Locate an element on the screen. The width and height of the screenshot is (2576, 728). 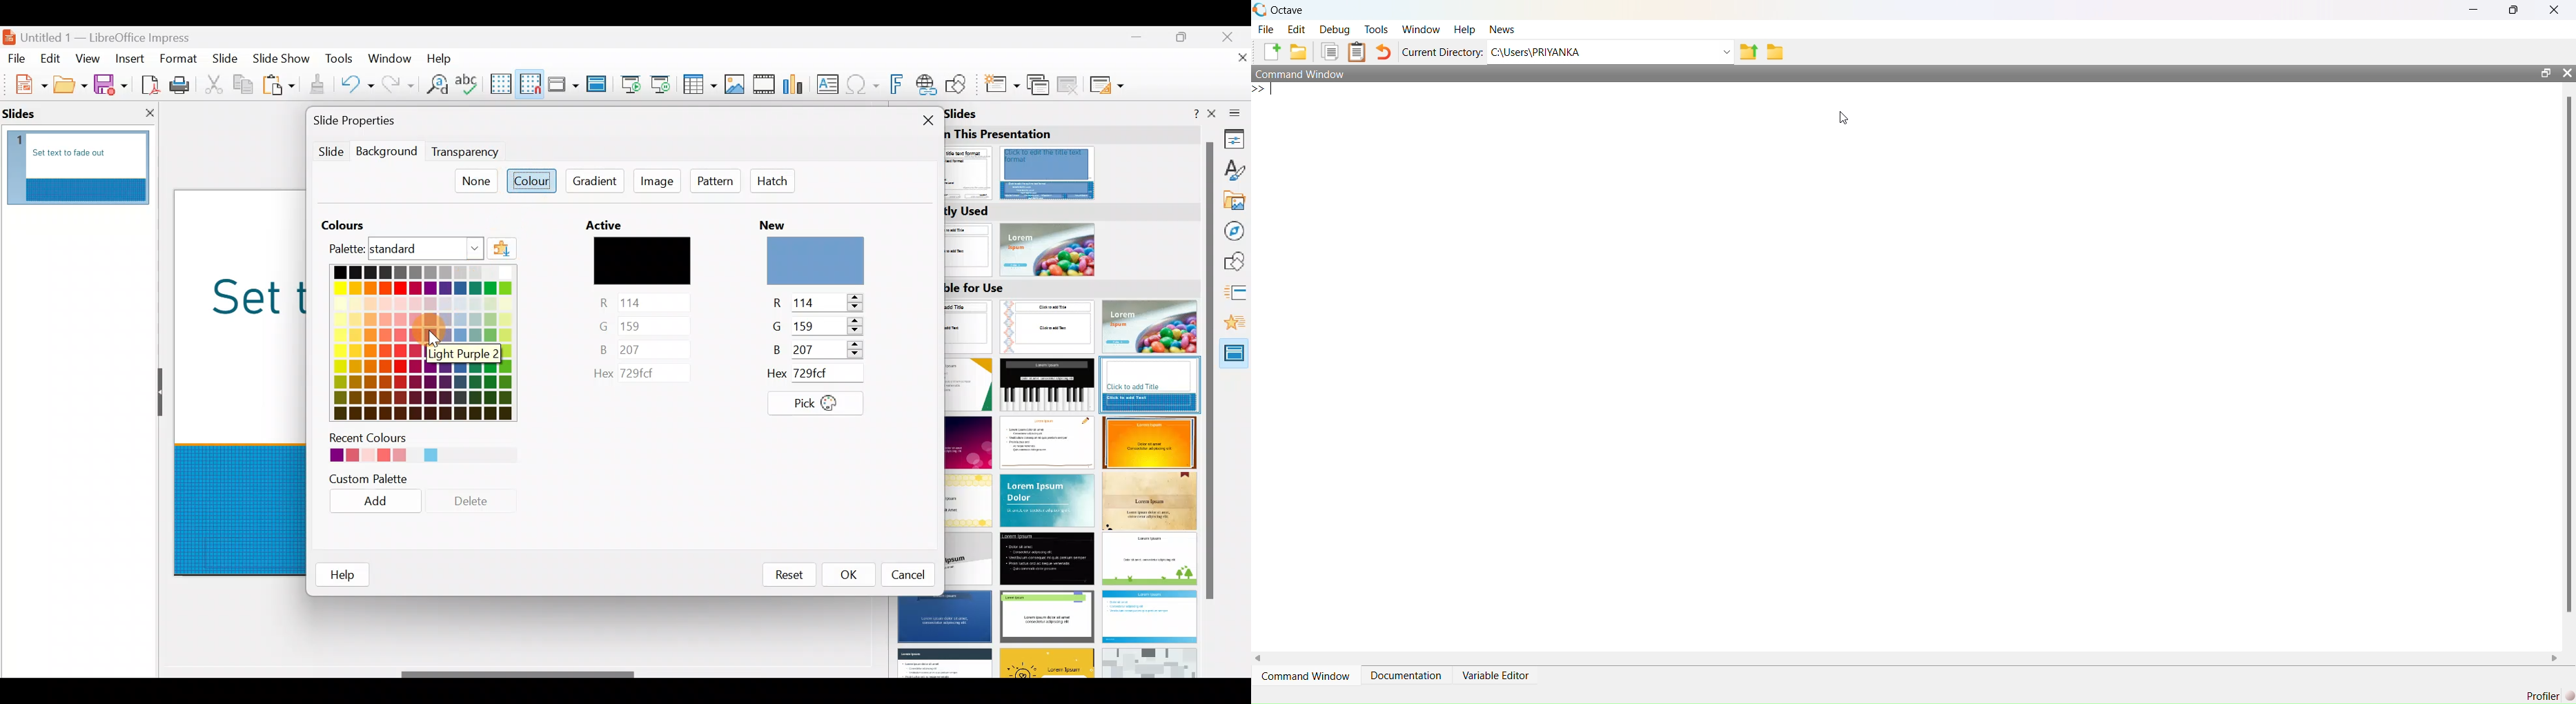
Gradient is located at coordinates (595, 182).